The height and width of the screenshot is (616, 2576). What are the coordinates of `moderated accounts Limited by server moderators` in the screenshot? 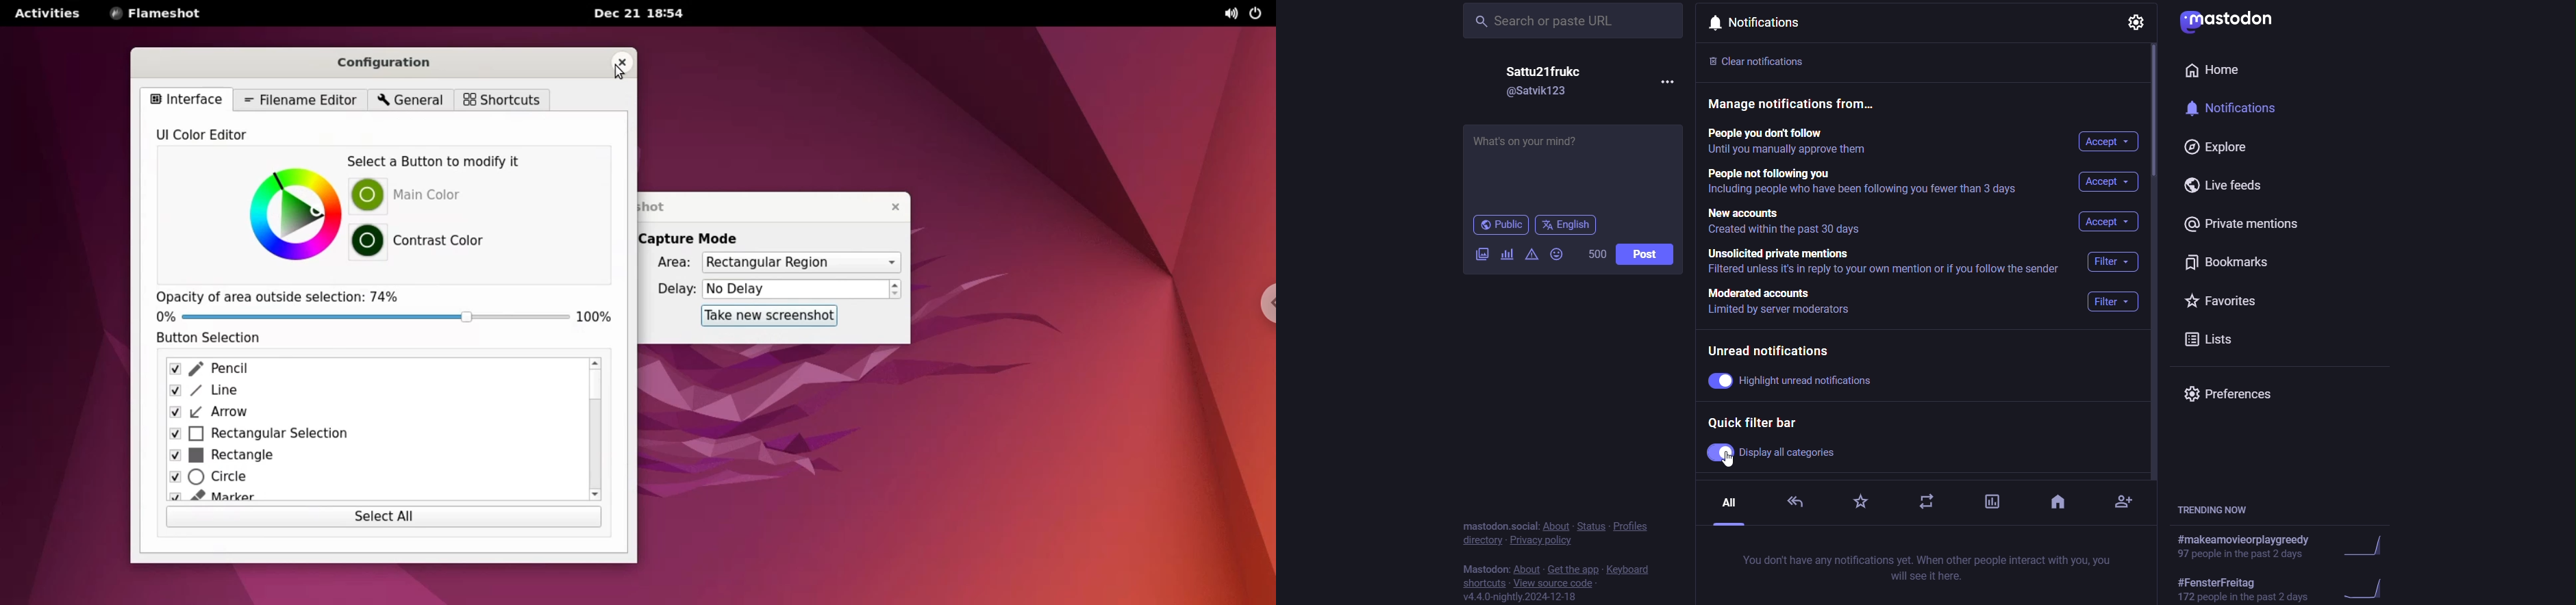 It's located at (1783, 302).